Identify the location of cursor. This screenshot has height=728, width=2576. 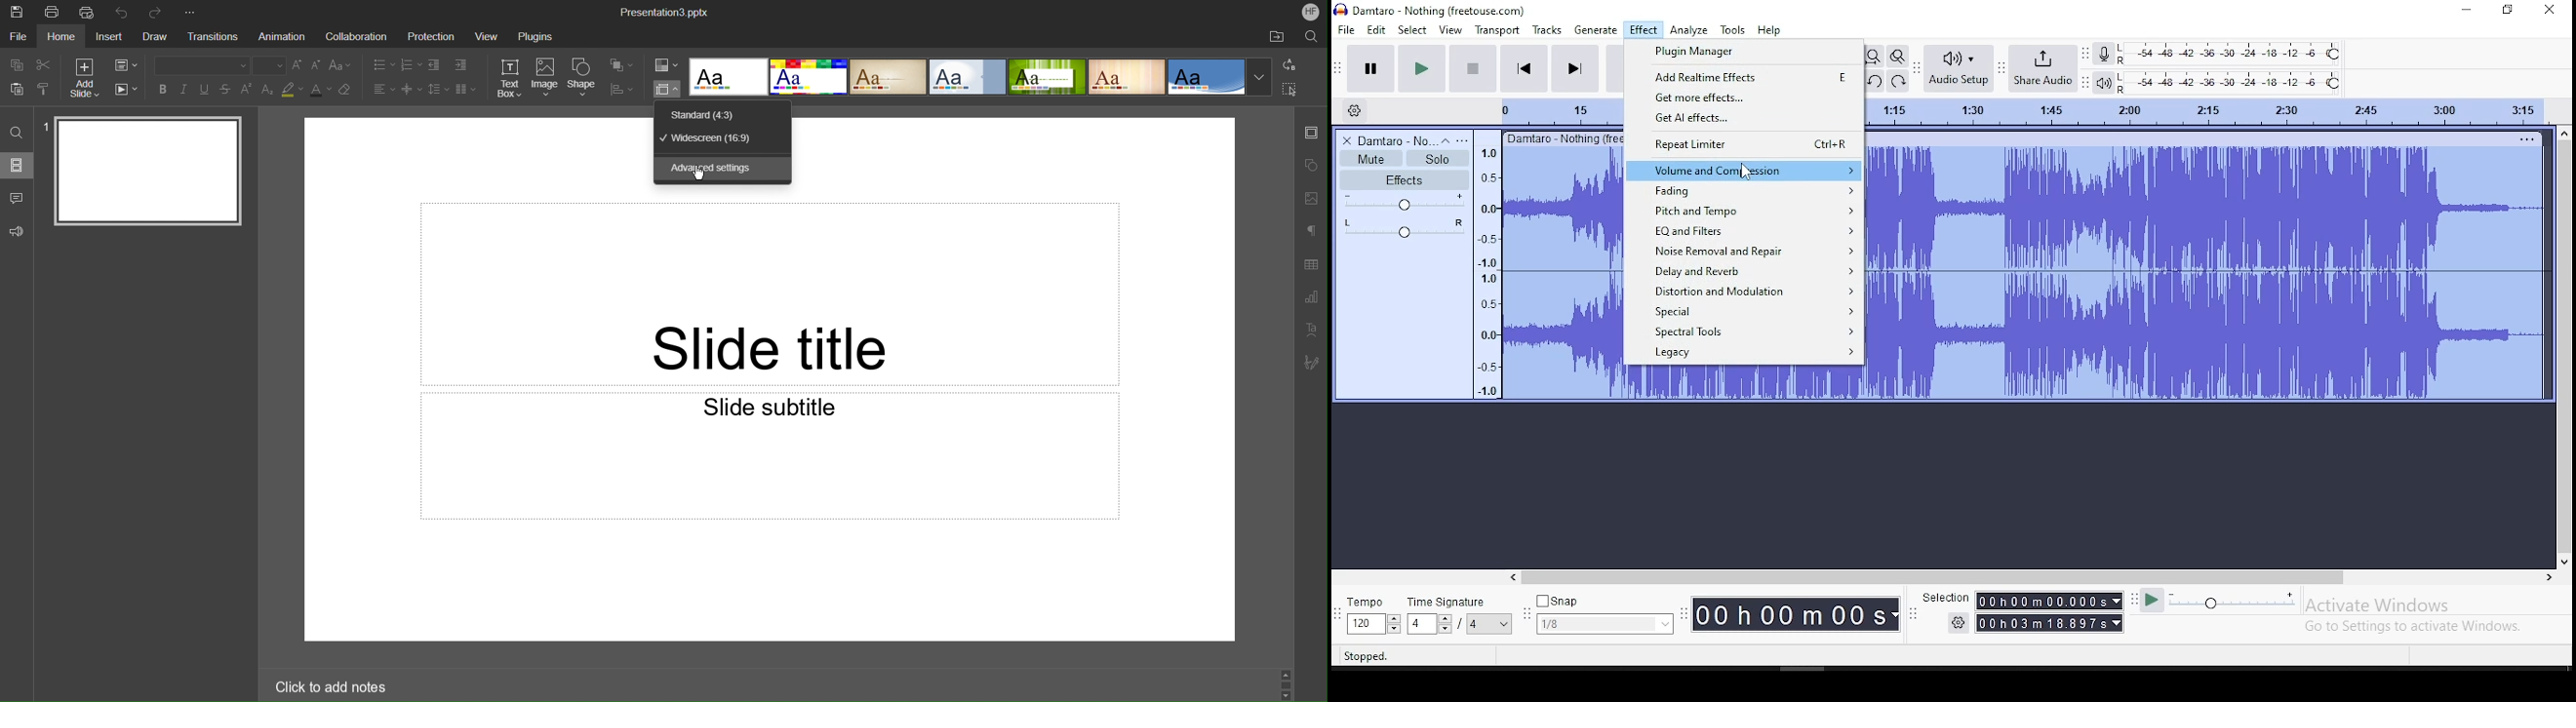
(1746, 171).